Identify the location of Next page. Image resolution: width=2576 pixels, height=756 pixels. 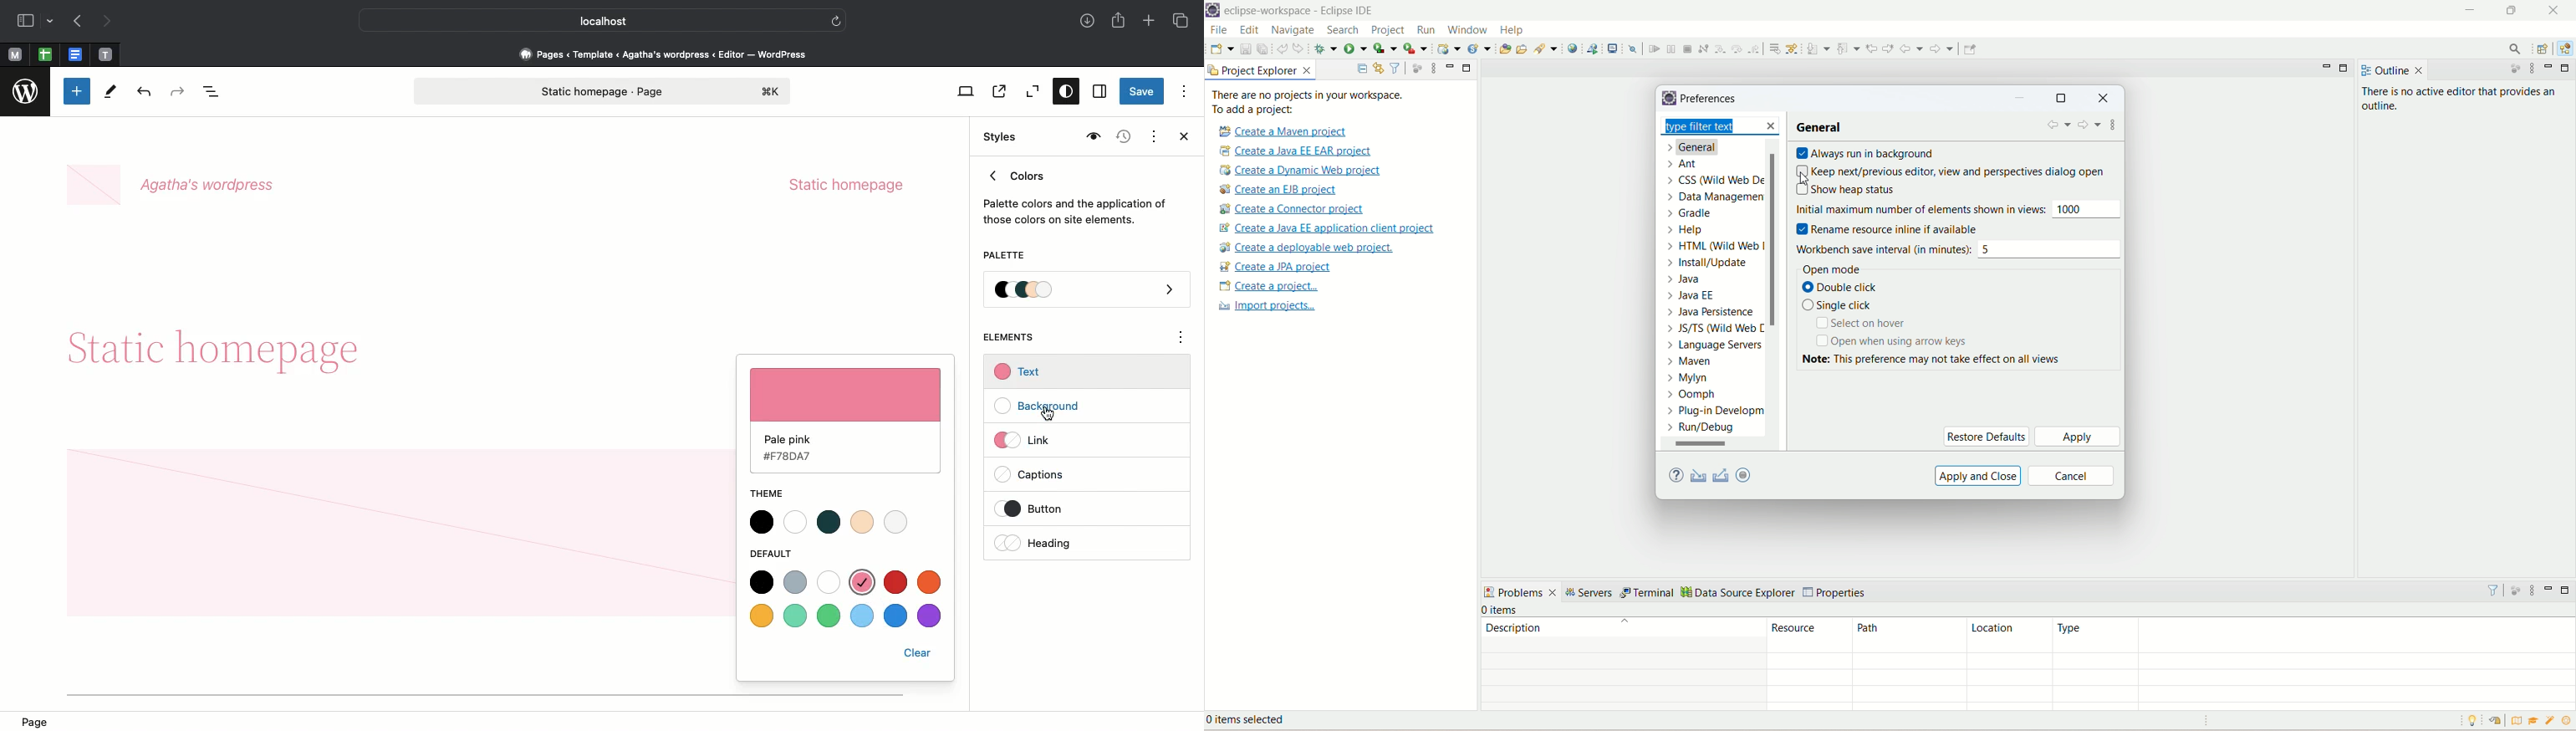
(107, 22).